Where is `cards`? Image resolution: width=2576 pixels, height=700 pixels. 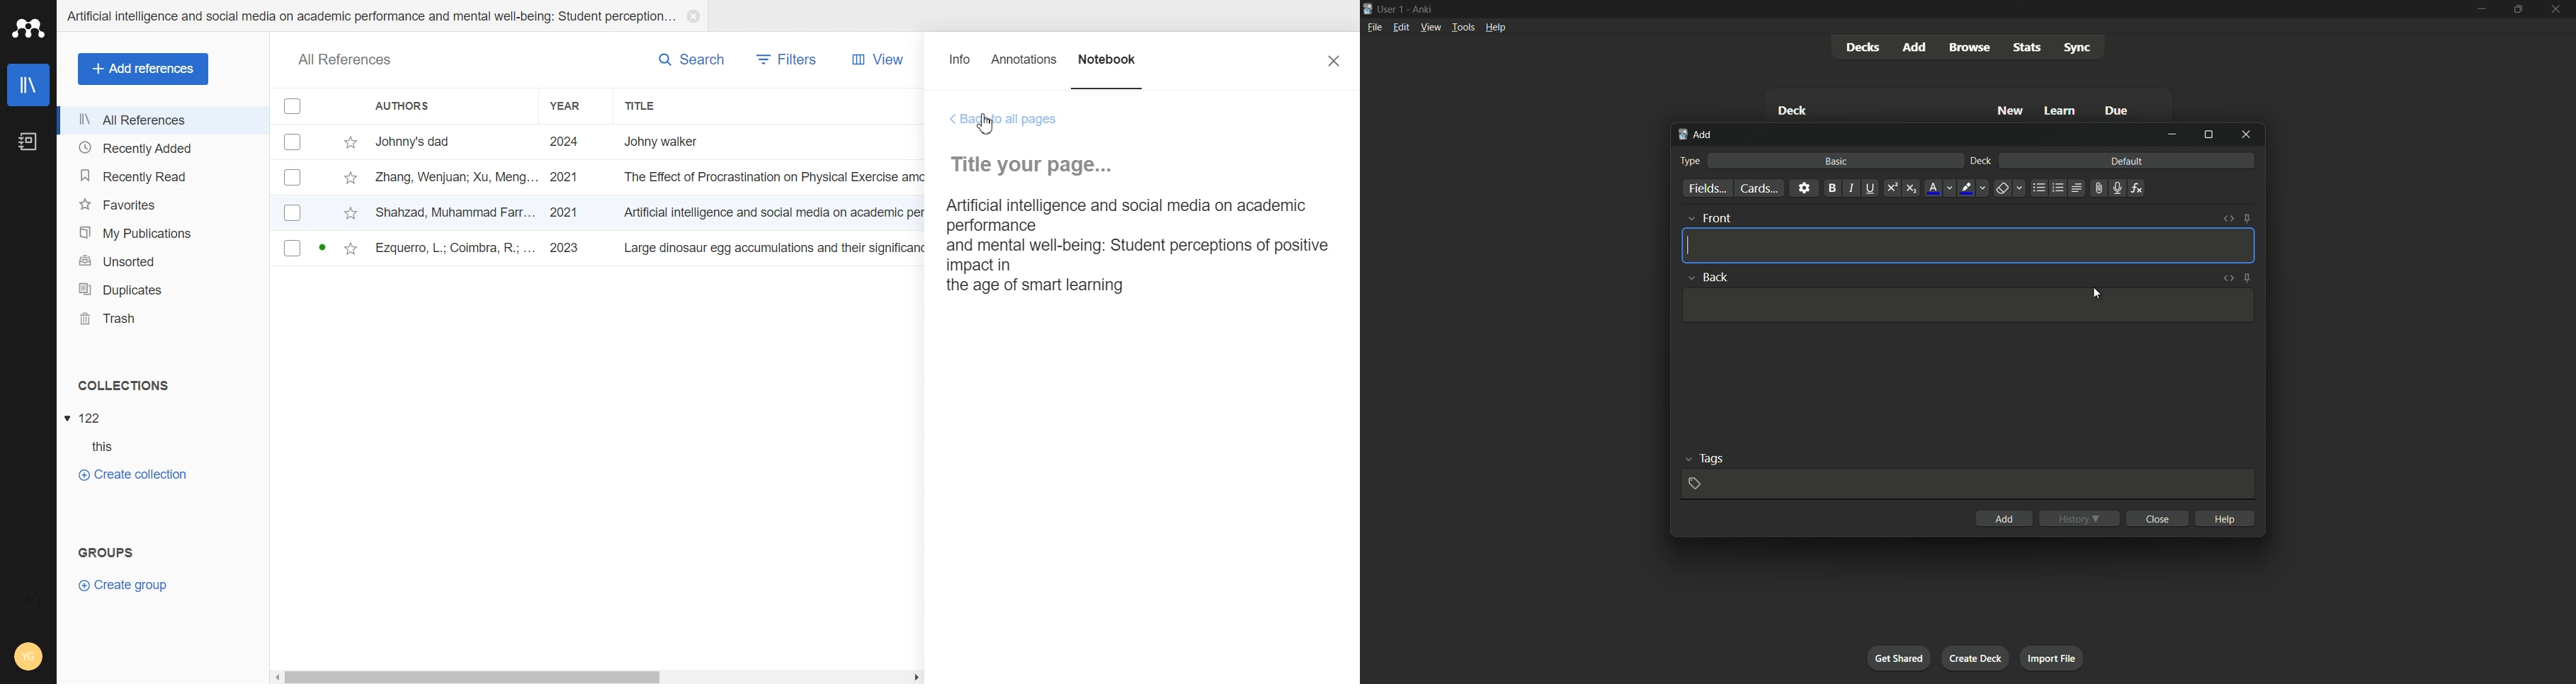 cards is located at coordinates (1758, 189).